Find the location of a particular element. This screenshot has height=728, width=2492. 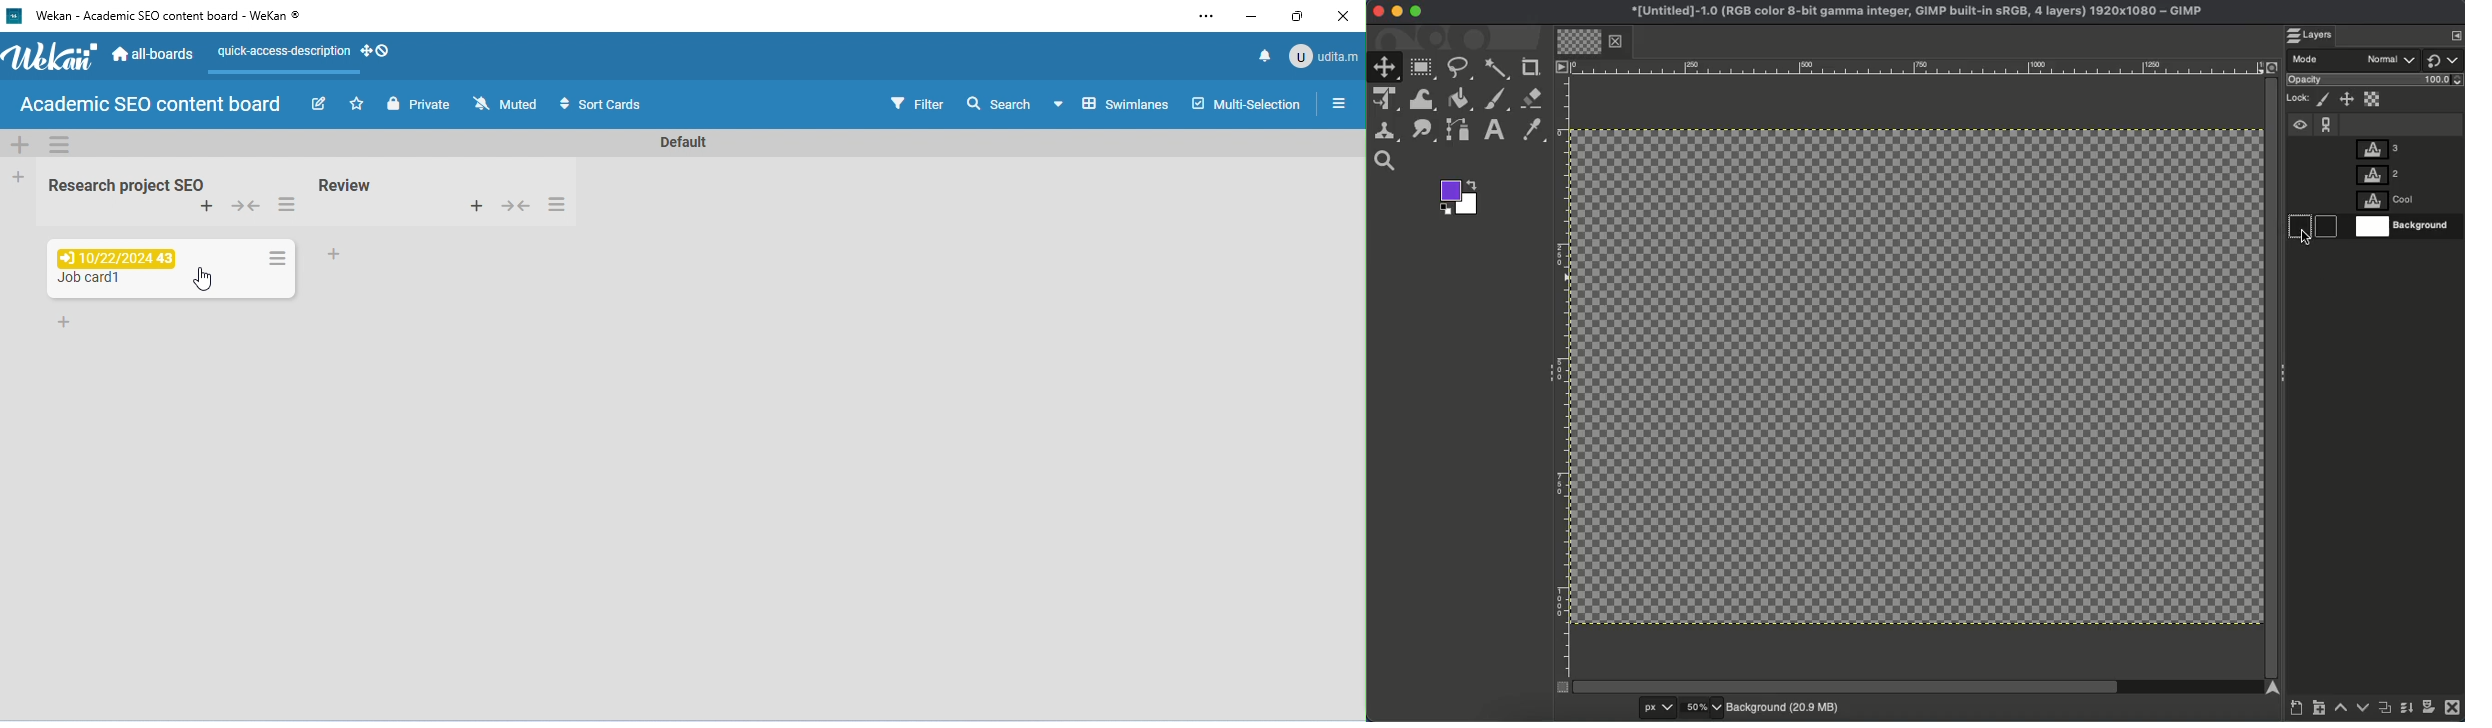

Path is located at coordinates (1460, 133).